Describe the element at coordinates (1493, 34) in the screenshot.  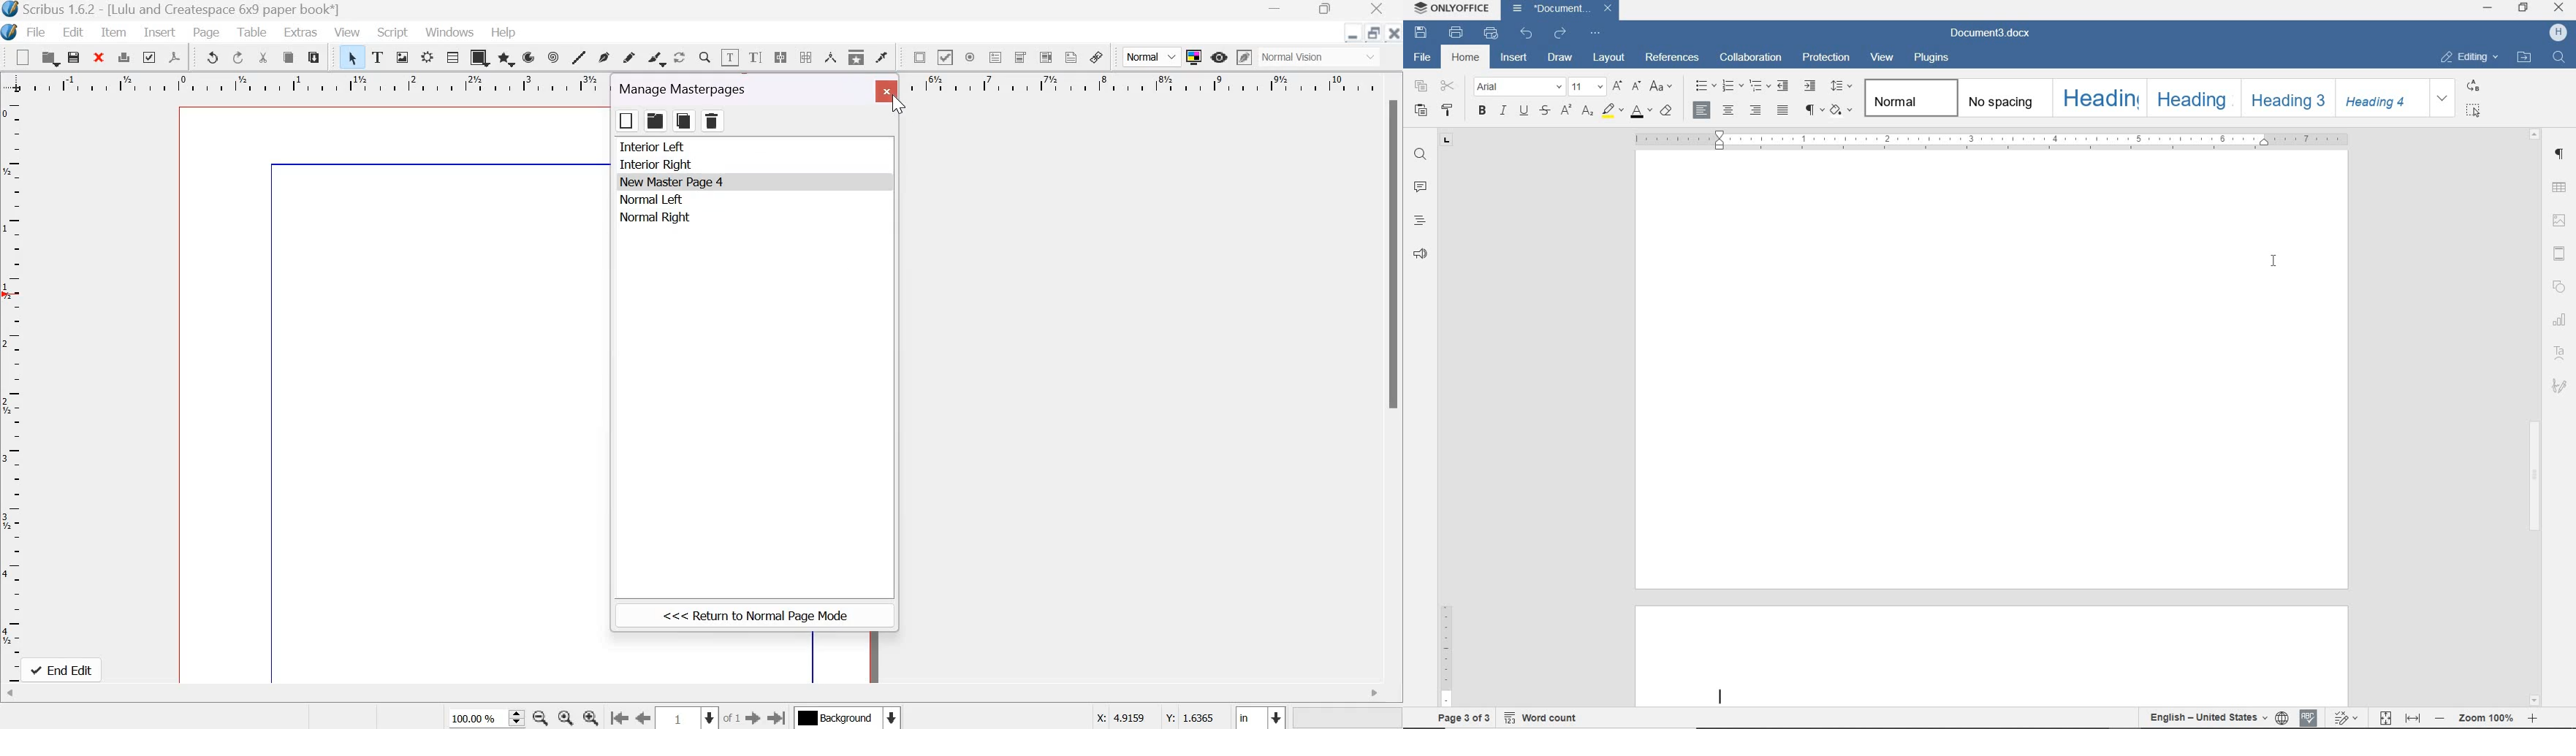
I see `QUICK PRINT` at that location.